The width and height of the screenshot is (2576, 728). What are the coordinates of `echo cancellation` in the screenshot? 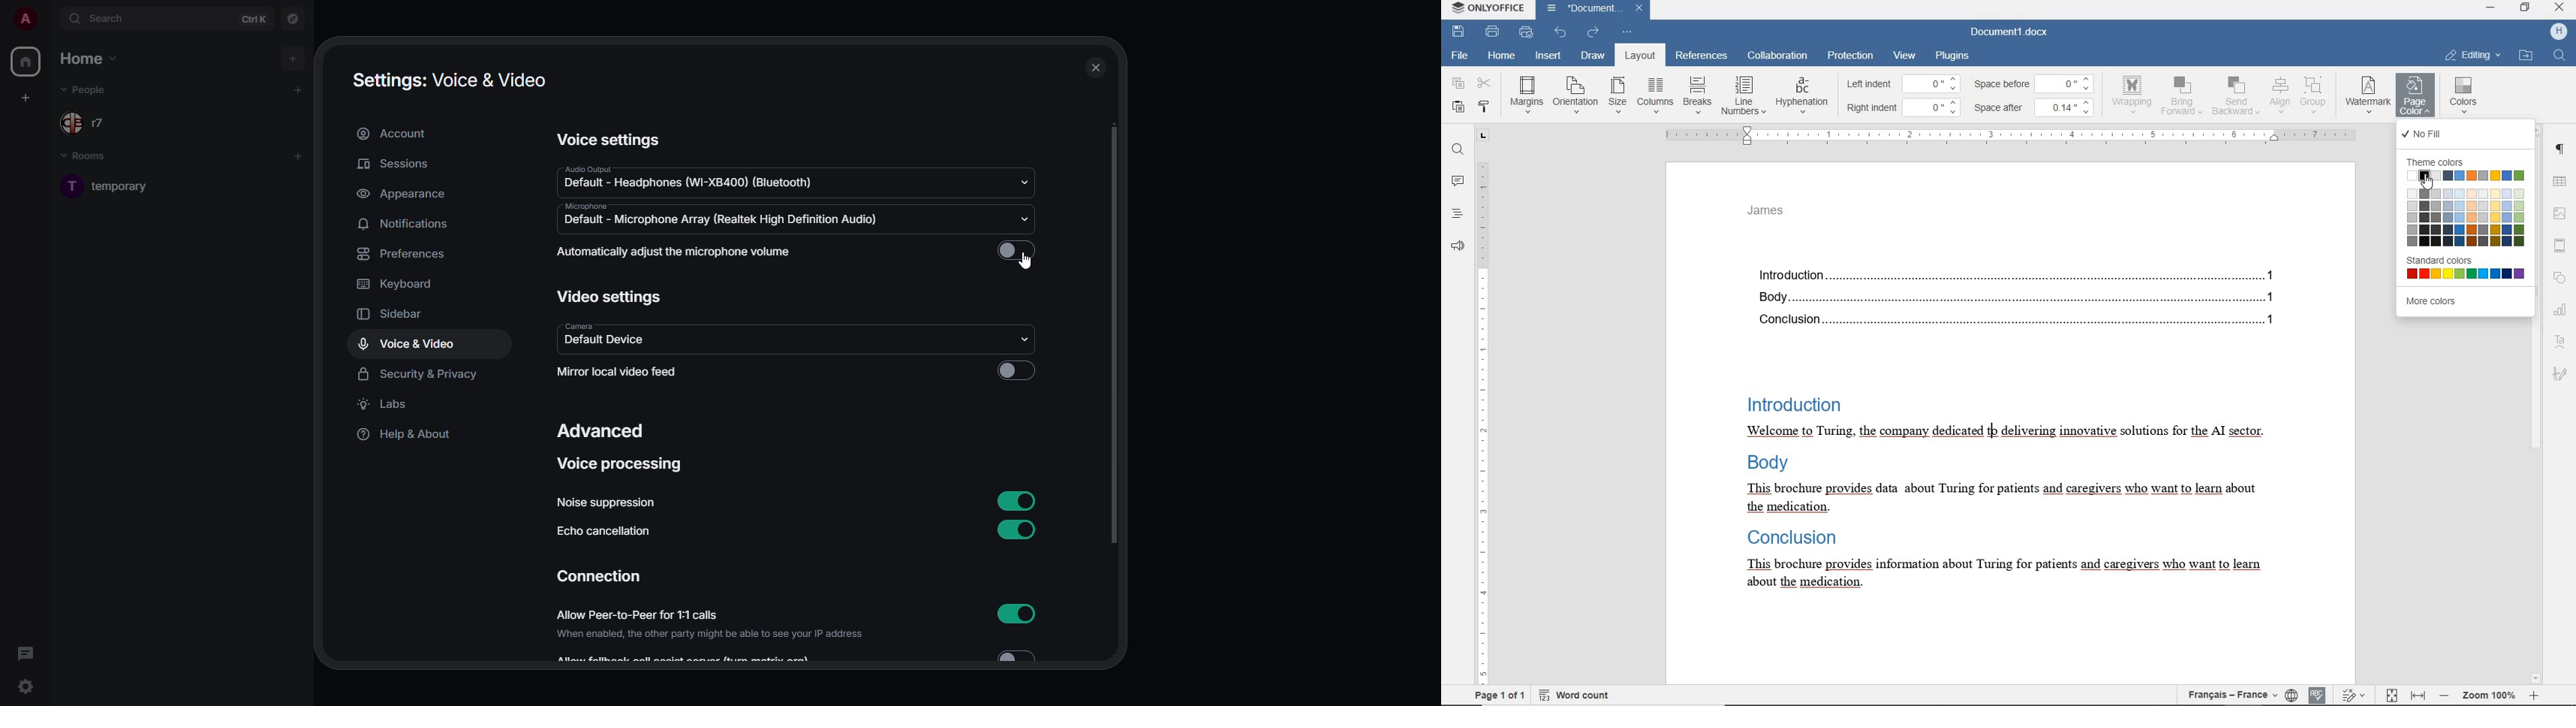 It's located at (608, 530).